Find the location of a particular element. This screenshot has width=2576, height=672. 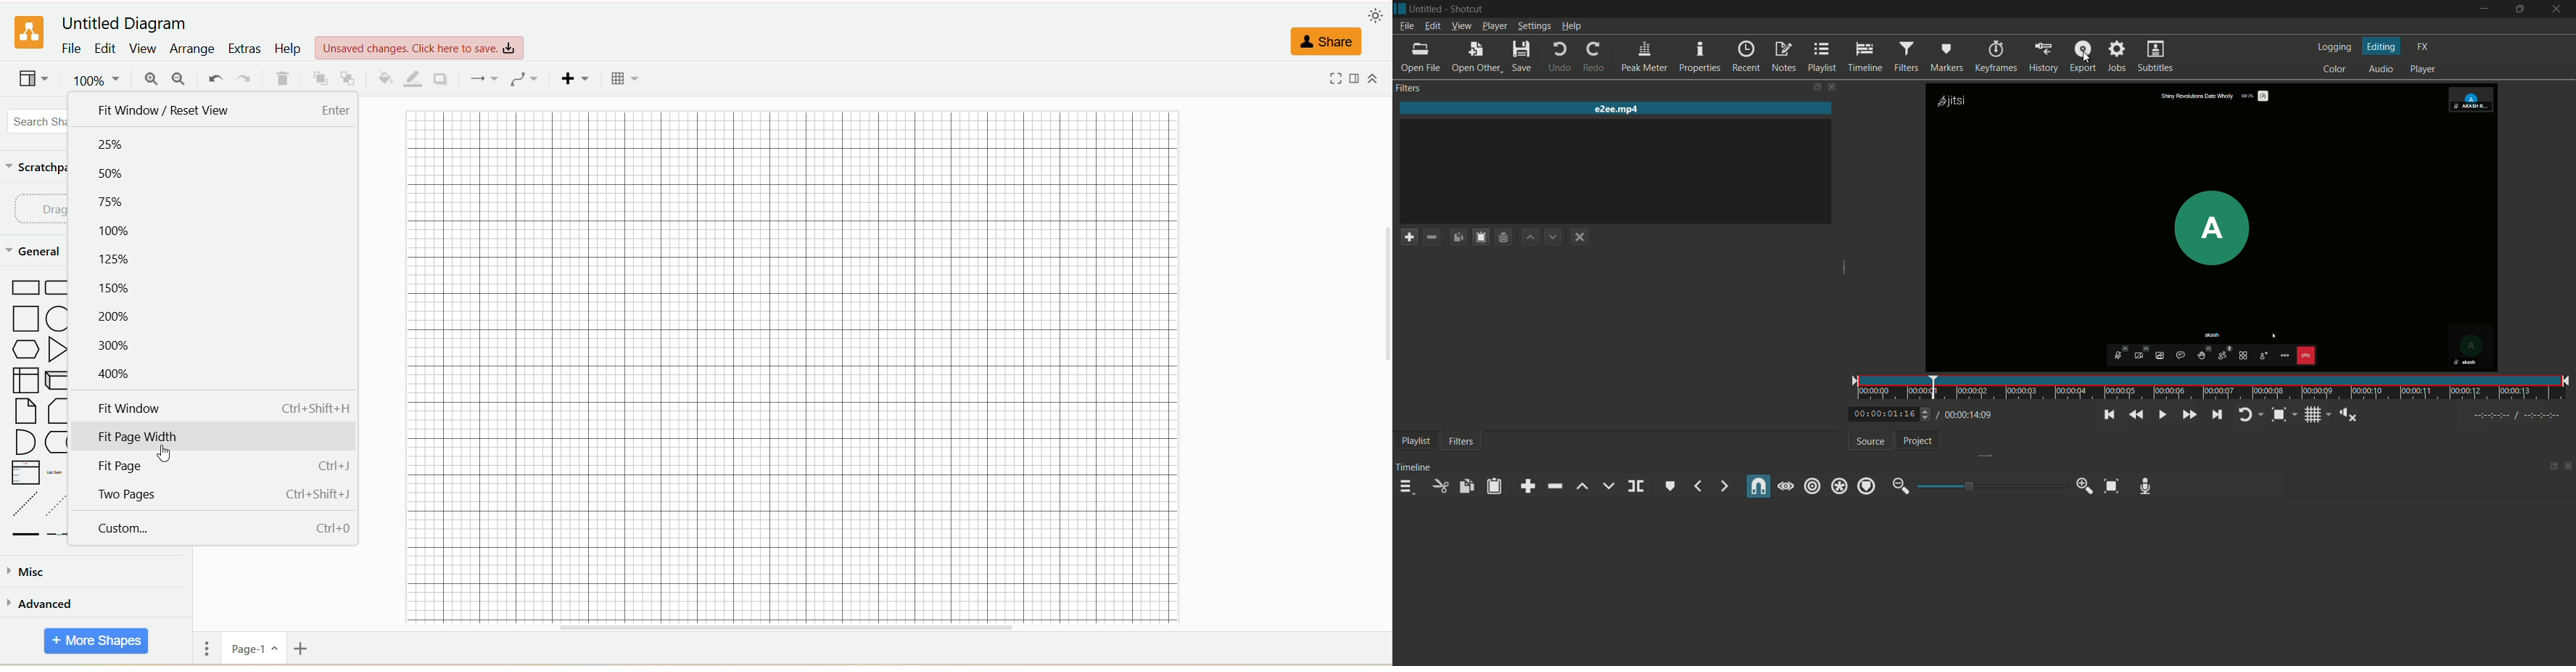

100% is located at coordinates (112, 227).